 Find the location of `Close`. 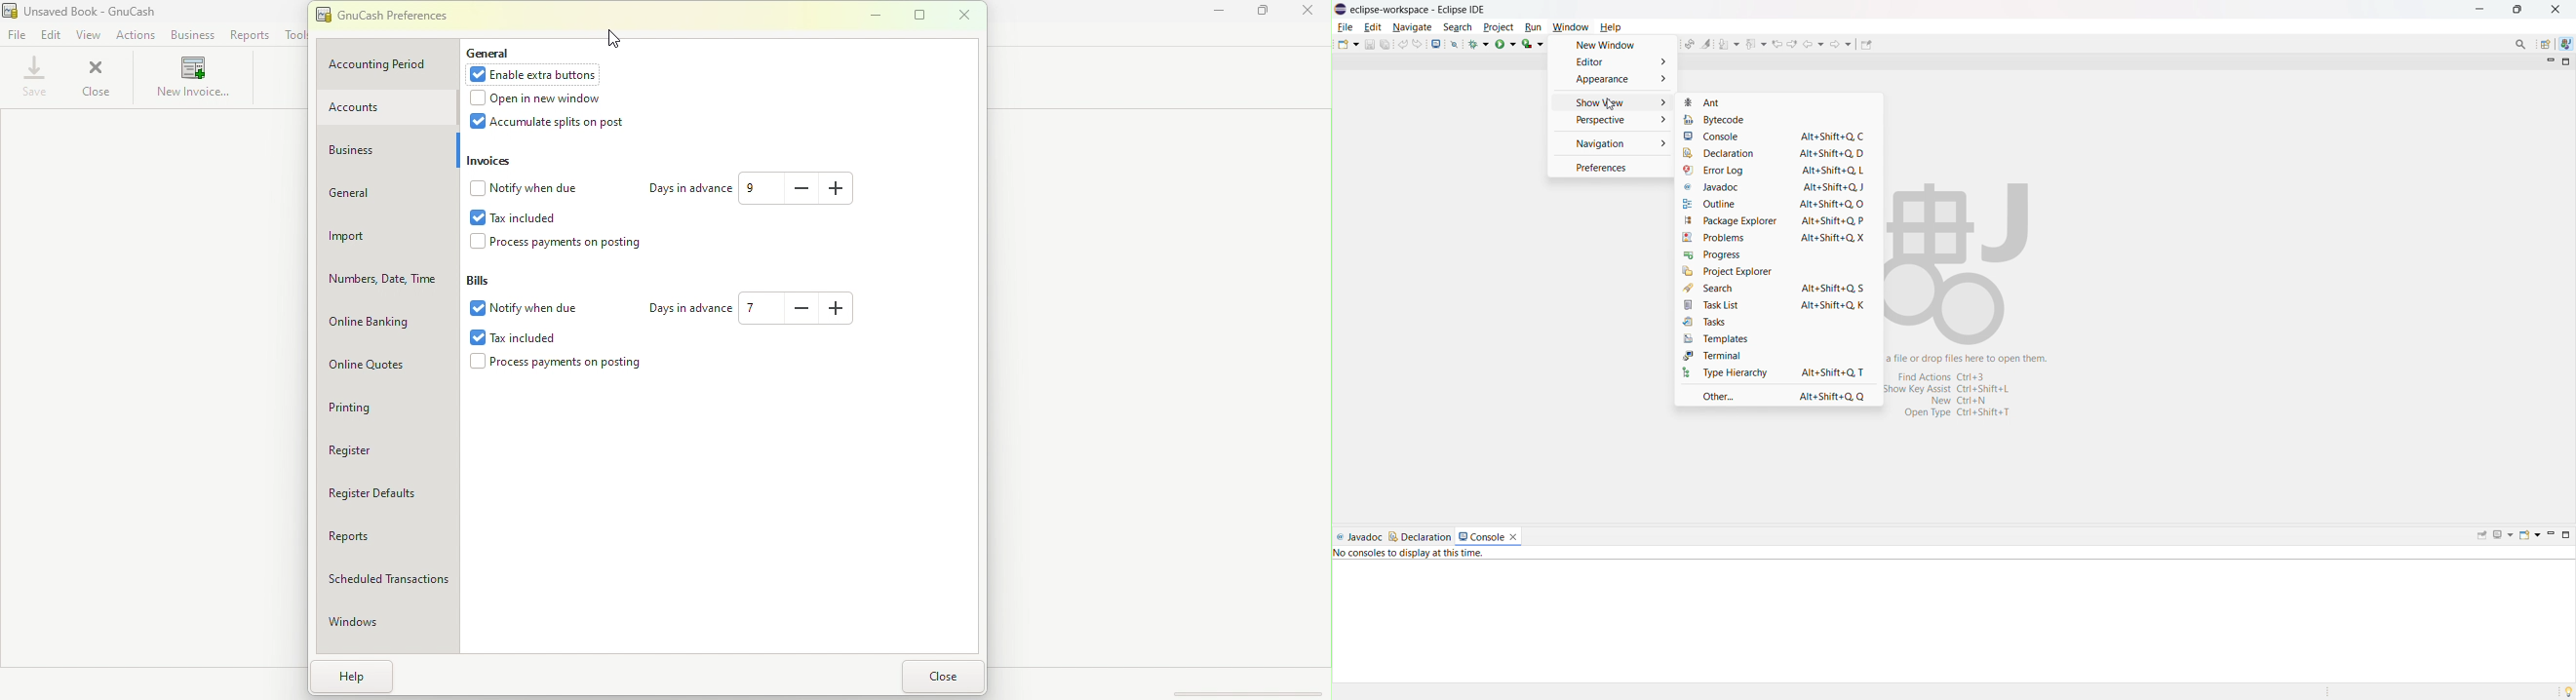

Close is located at coordinates (95, 77).